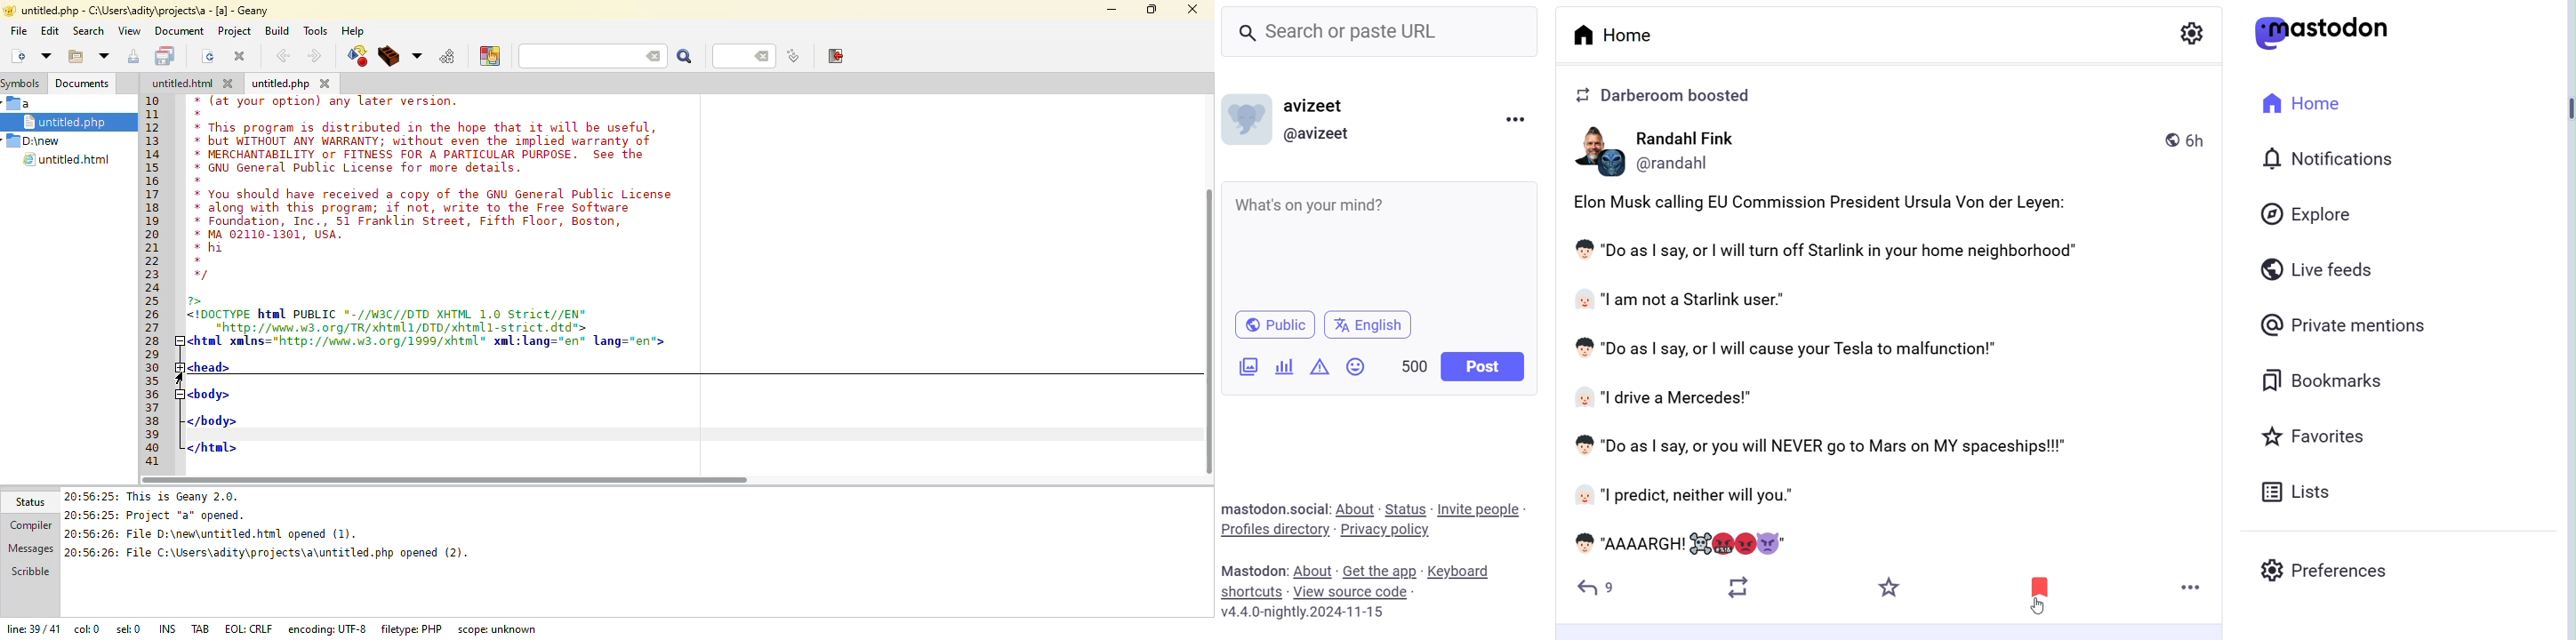  Describe the element at coordinates (1484, 367) in the screenshot. I see `Post` at that location.